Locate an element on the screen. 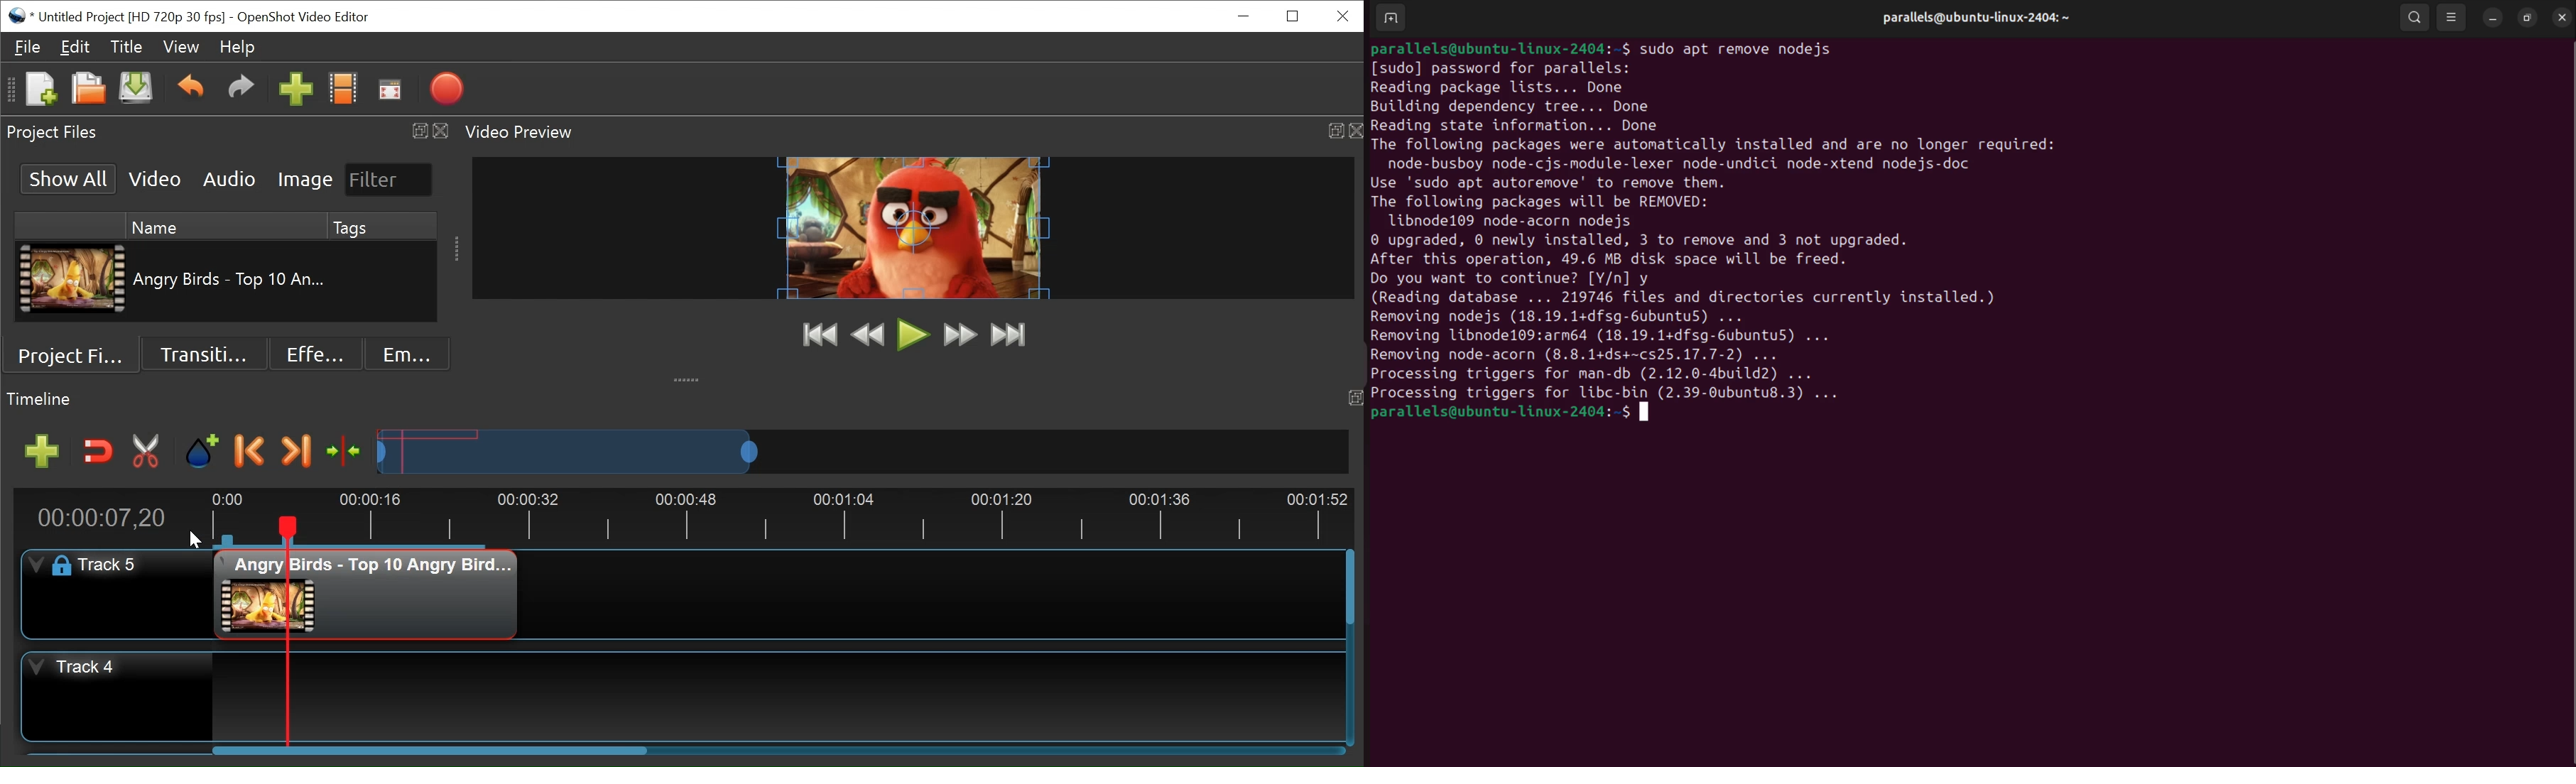  Play is located at coordinates (913, 334).